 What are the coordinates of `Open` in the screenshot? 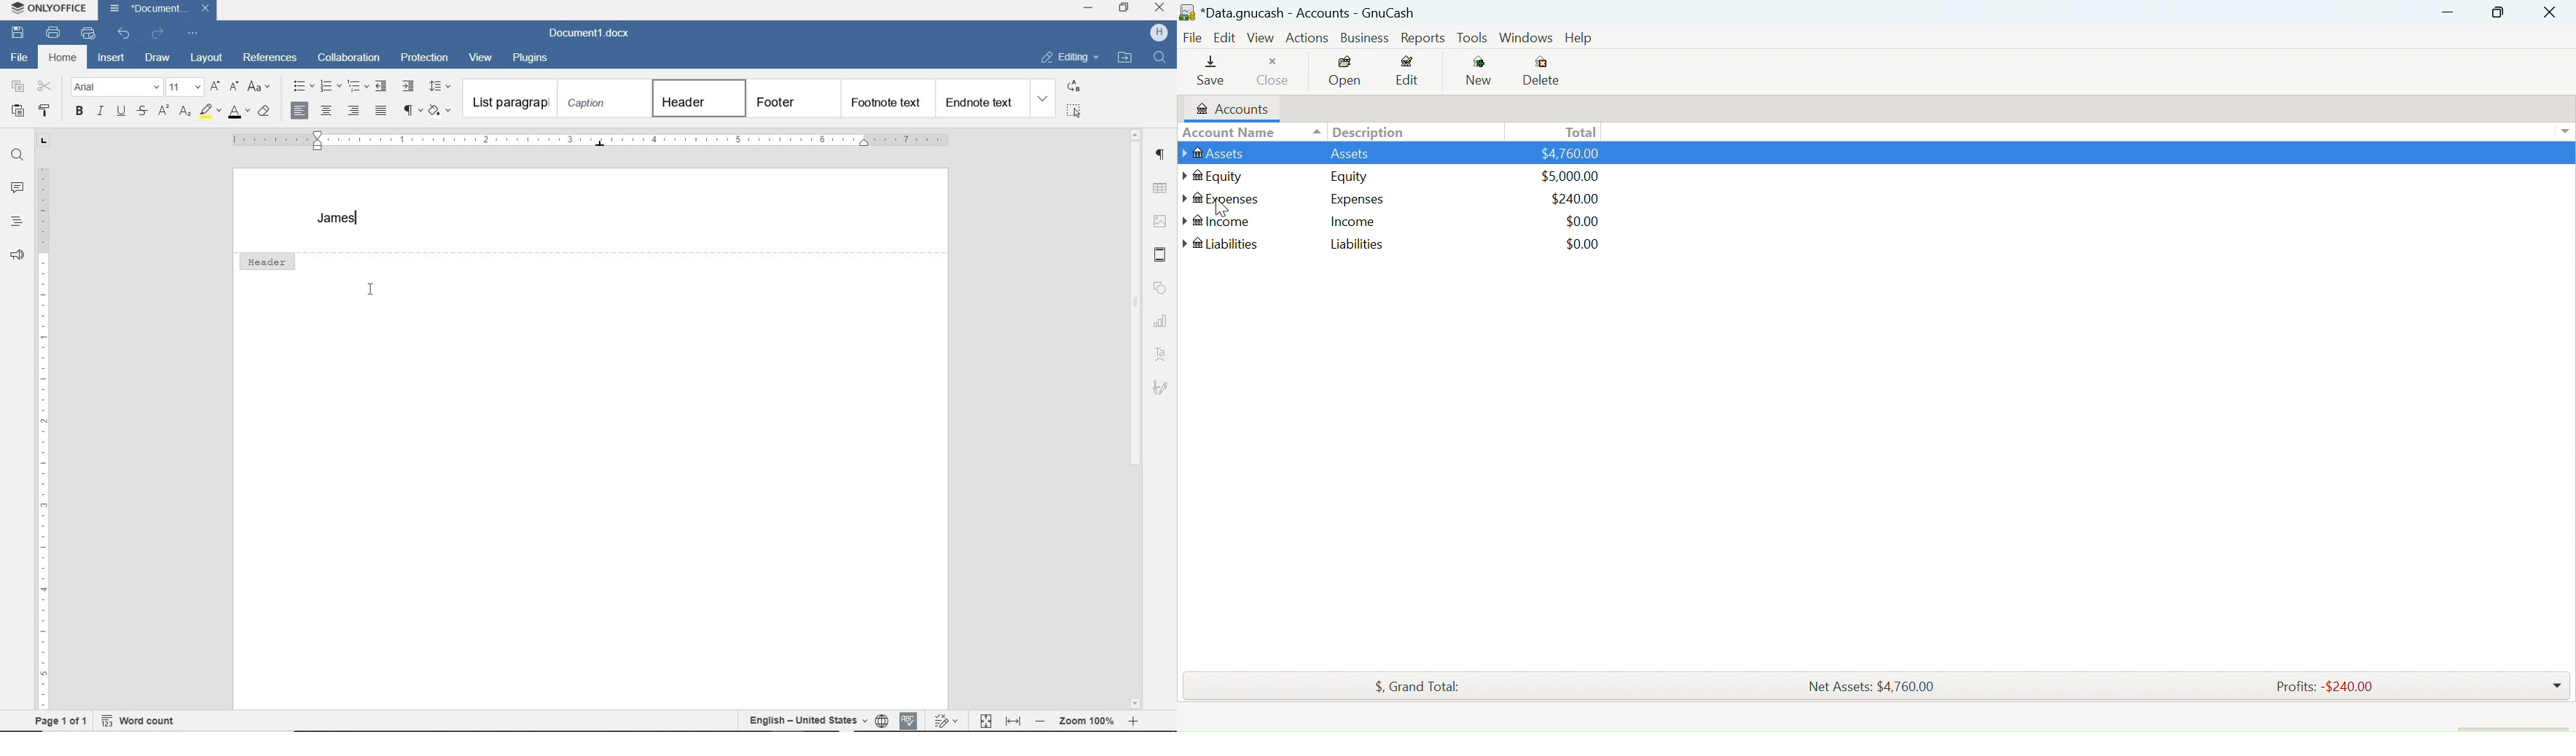 It's located at (1344, 72).